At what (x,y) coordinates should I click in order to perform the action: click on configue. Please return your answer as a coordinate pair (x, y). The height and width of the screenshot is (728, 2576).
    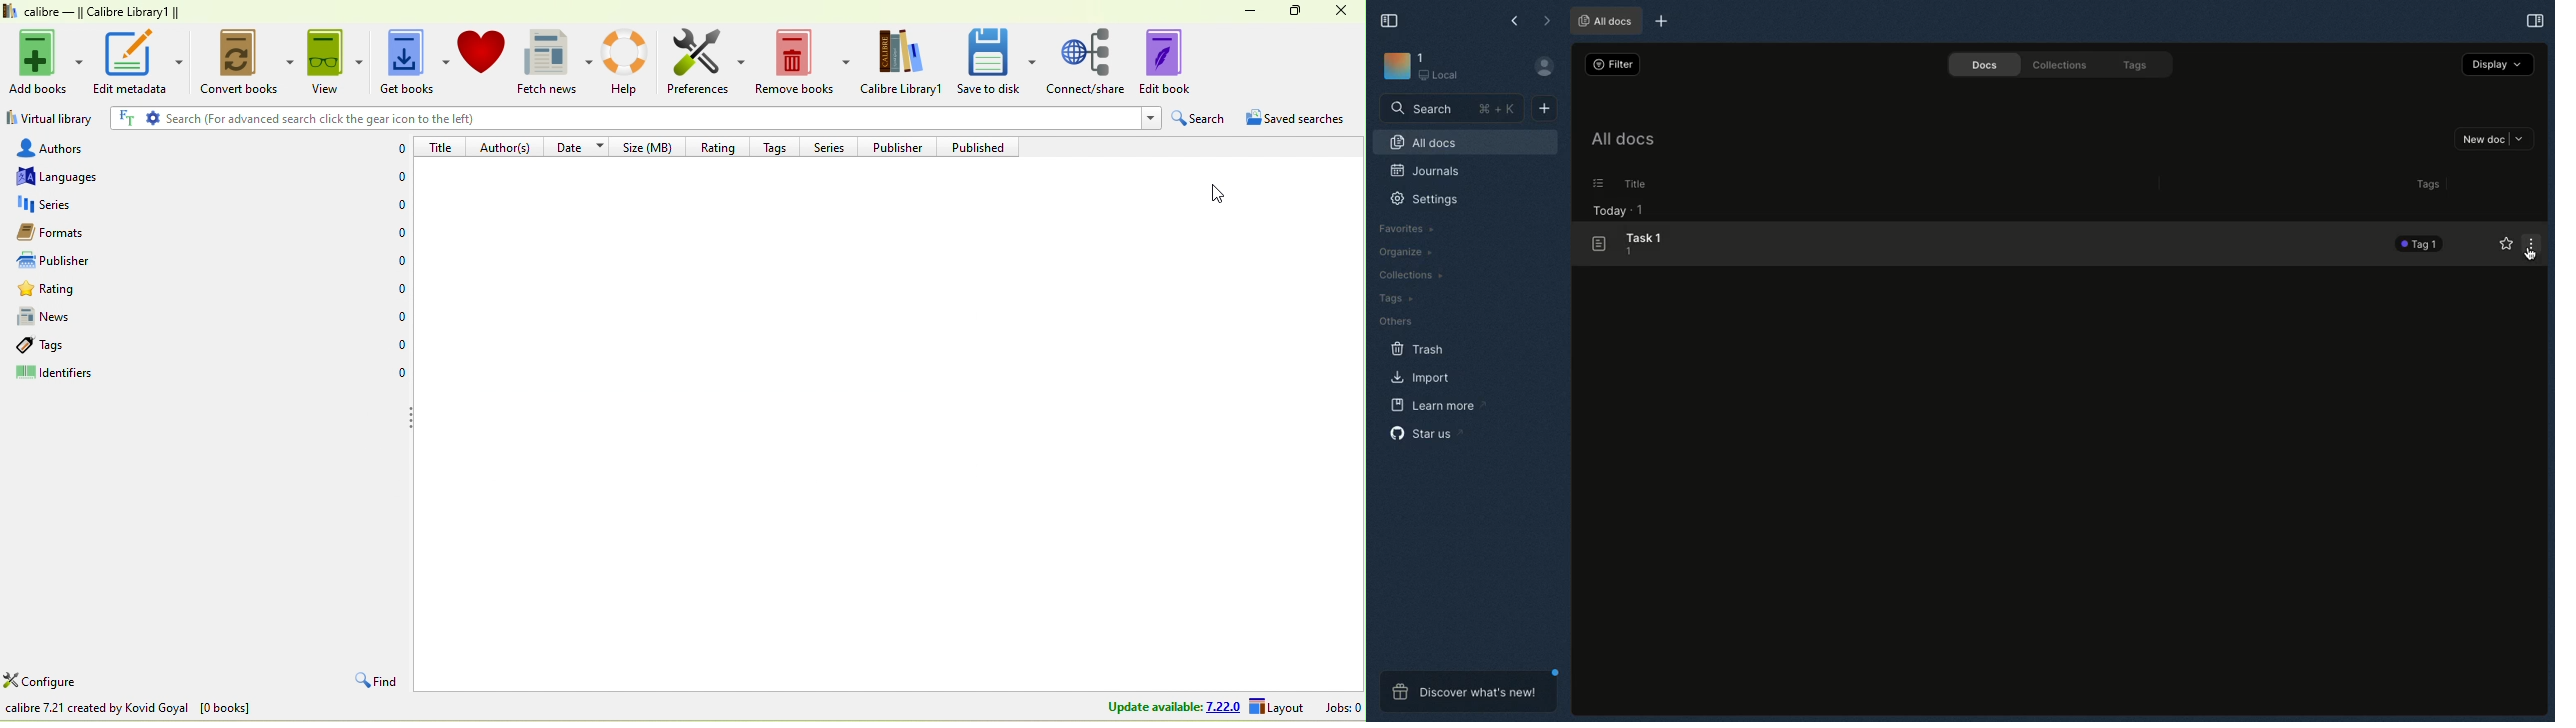
    Looking at the image, I should click on (64, 683).